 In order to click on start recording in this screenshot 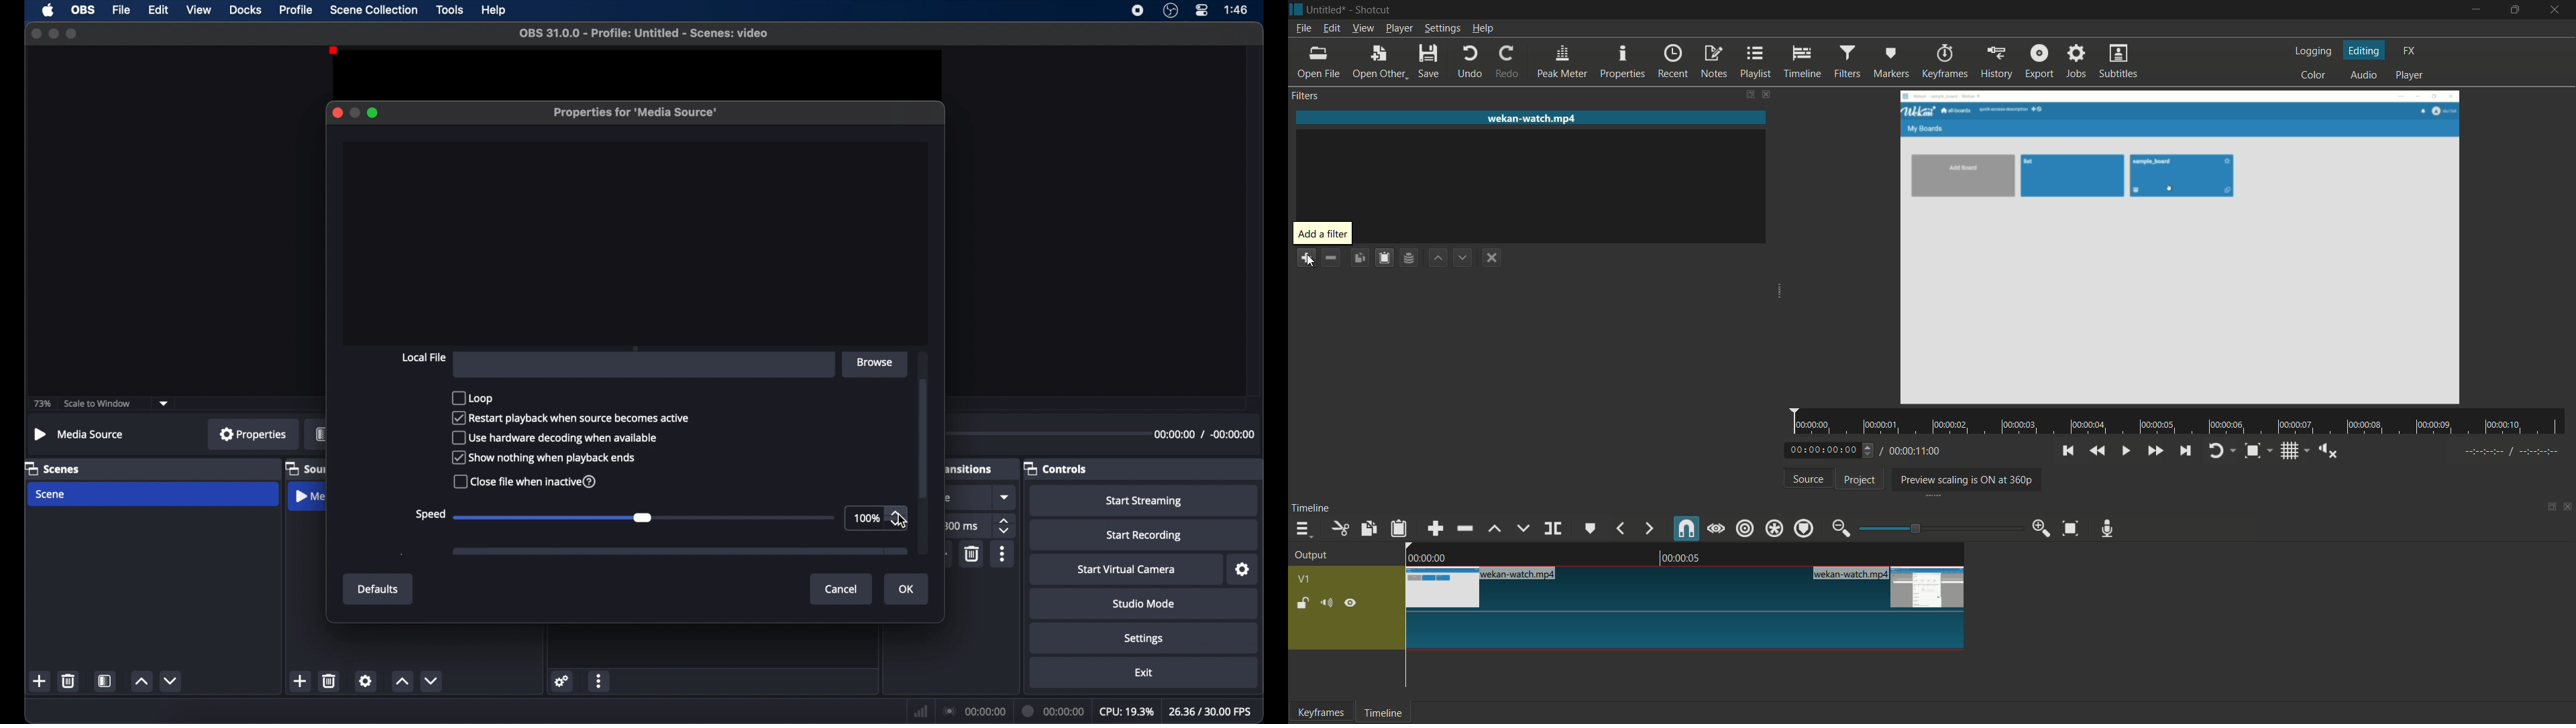, I will do `click(1146, 536)`.